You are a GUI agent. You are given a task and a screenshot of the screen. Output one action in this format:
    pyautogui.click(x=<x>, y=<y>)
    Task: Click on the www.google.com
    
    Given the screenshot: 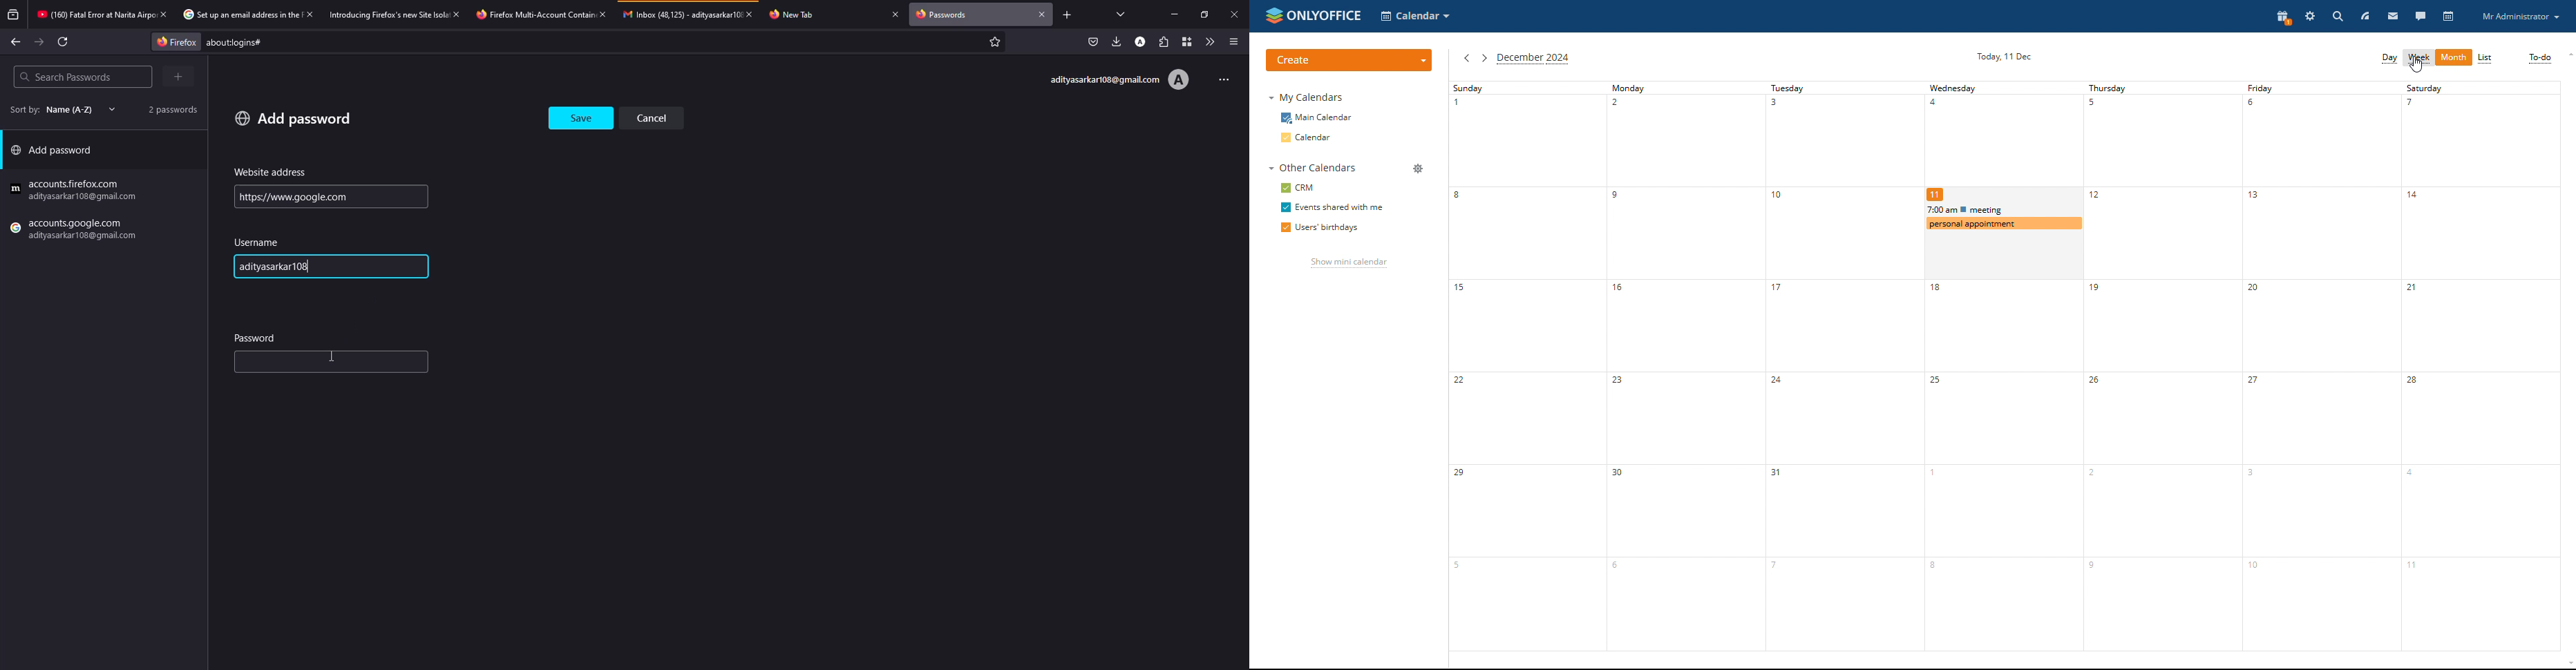 What is the action you would take?
    pyautogui.click(x=293, y=196)
    